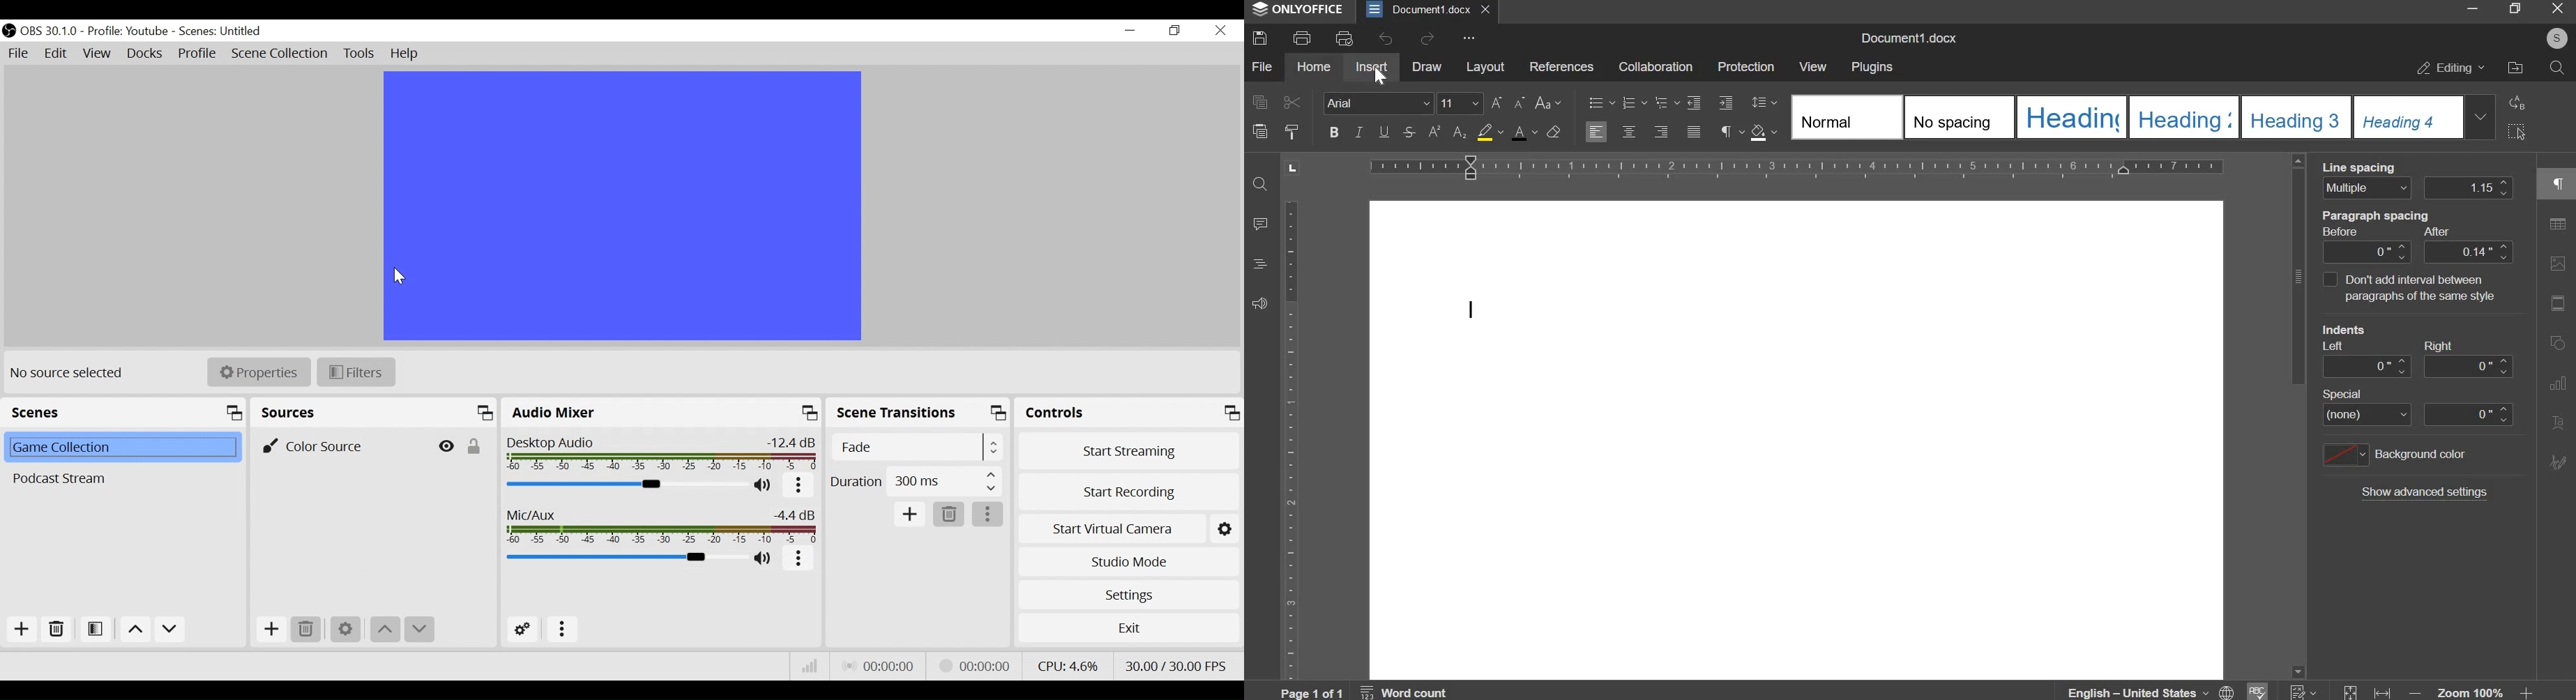 The height and width of the screenshot is (700, 2576). I want to click on insert, so click(1371, 66).